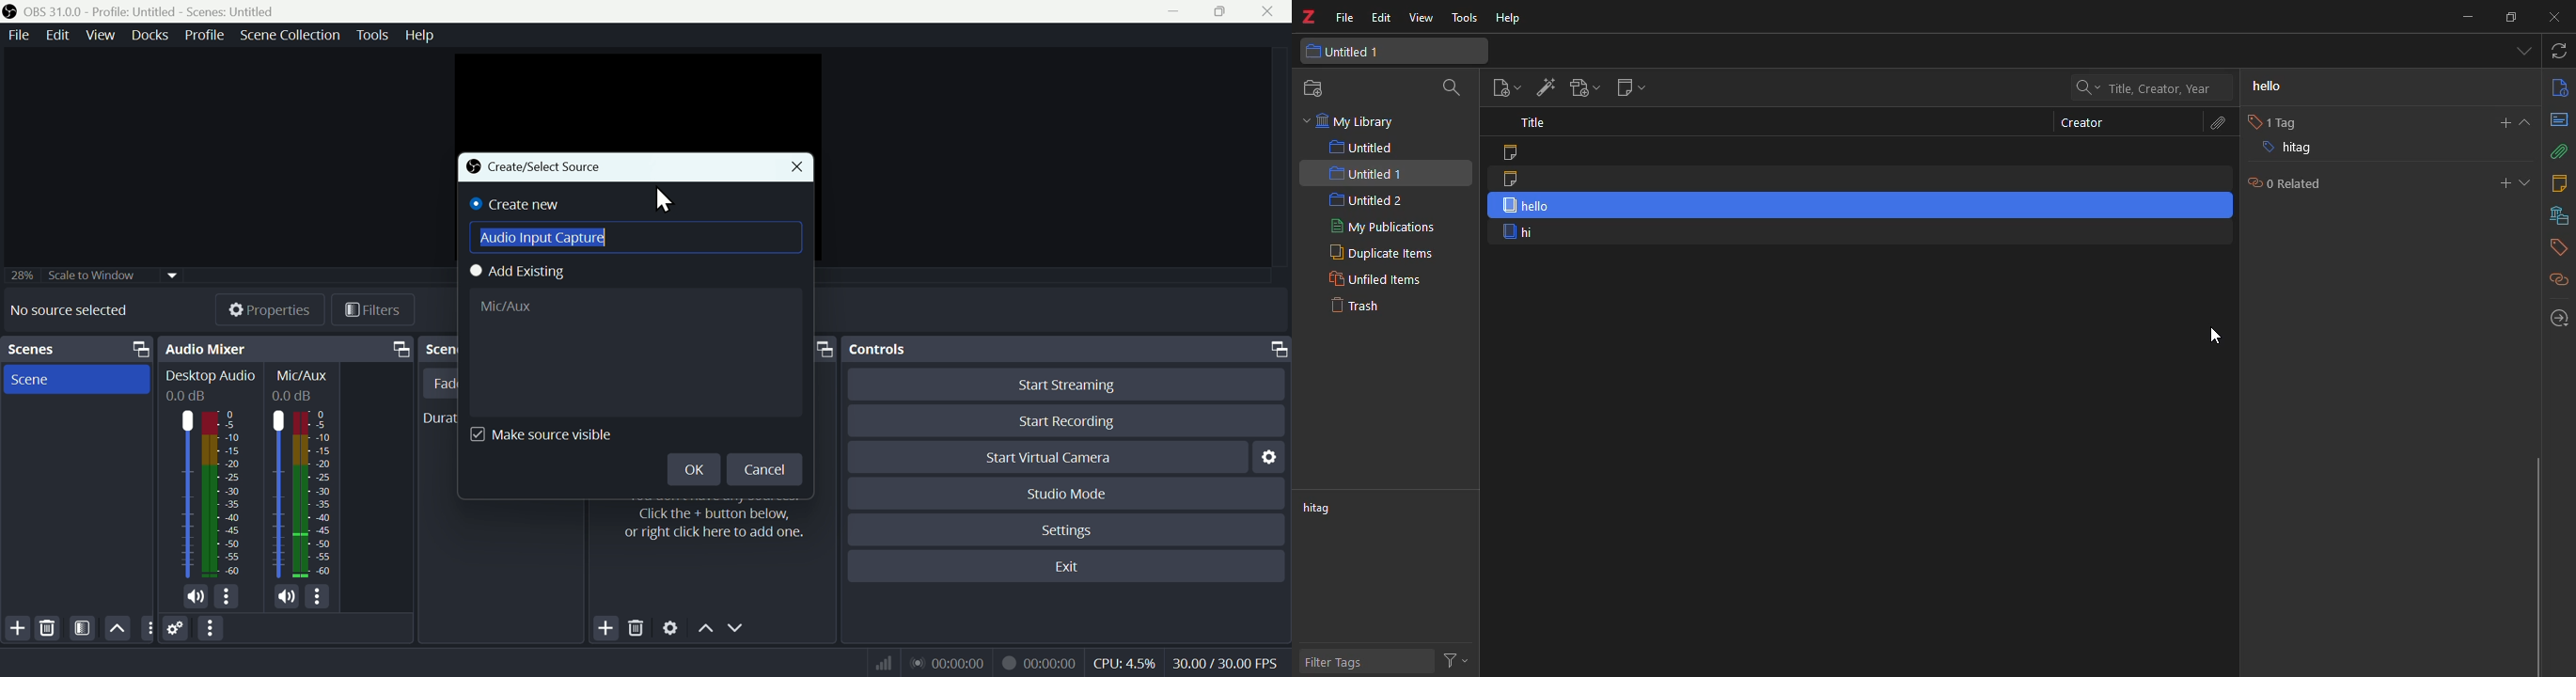 The image size is (2576, 700). Describe the element at coordinates (947, 662) in the screenshot. I see `Live Status` at that location.